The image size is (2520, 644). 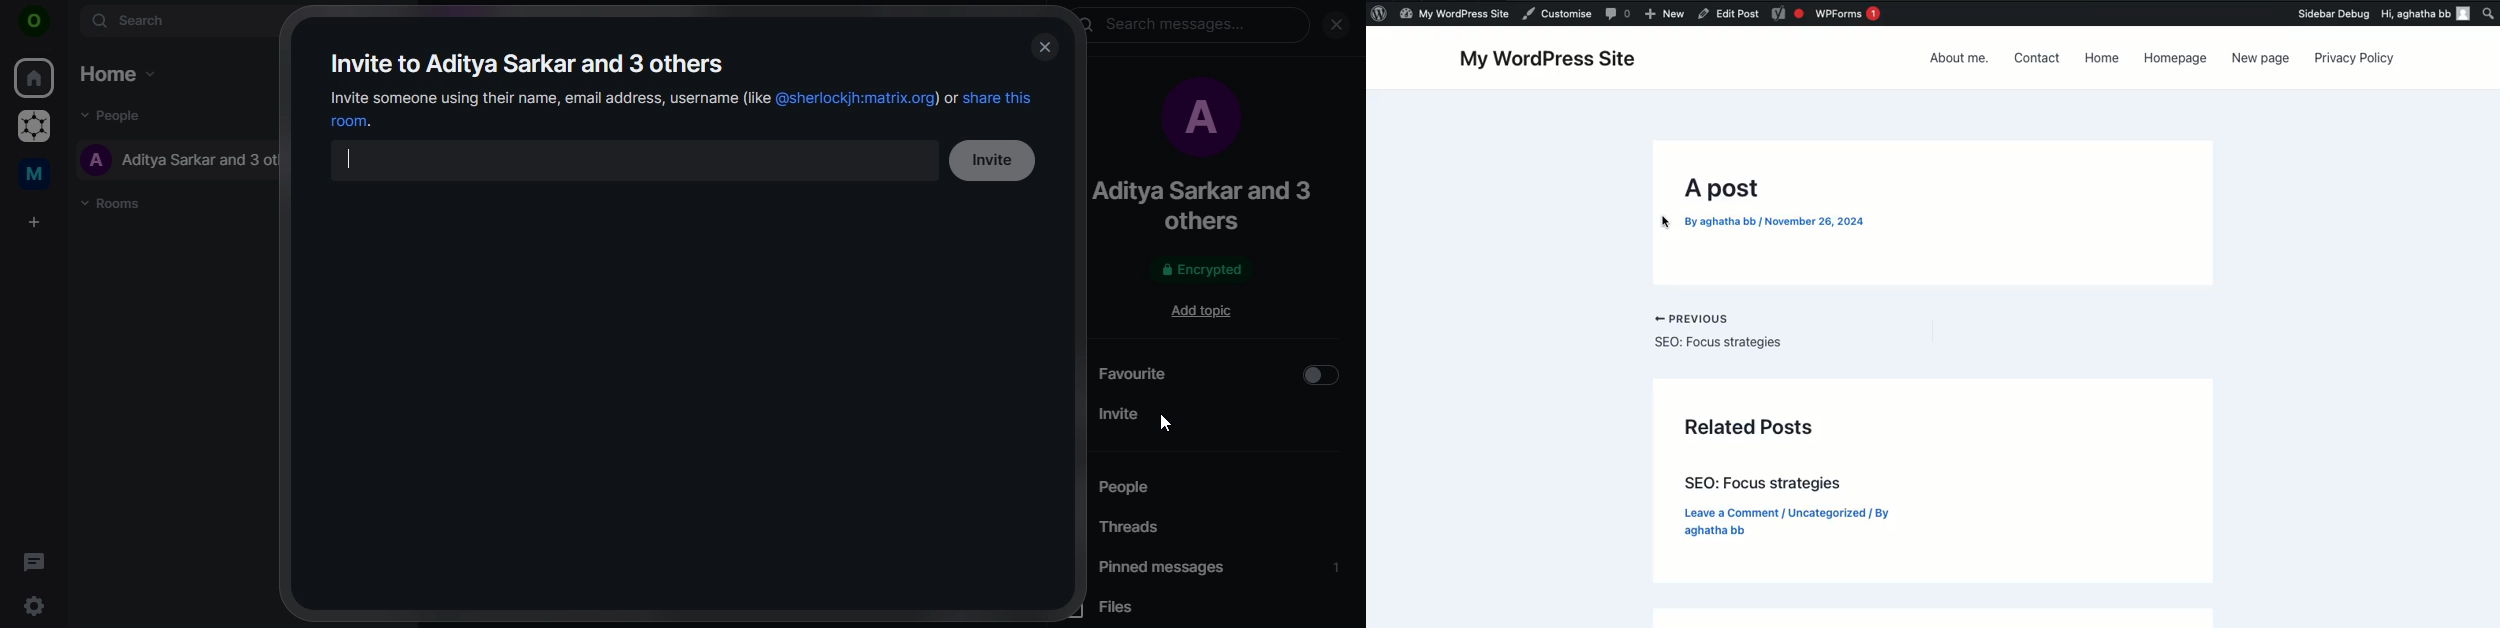 What do you see at coordinates (2263, 60) in the screenshot?
I see `New page` at bounding box center [2263, 60].